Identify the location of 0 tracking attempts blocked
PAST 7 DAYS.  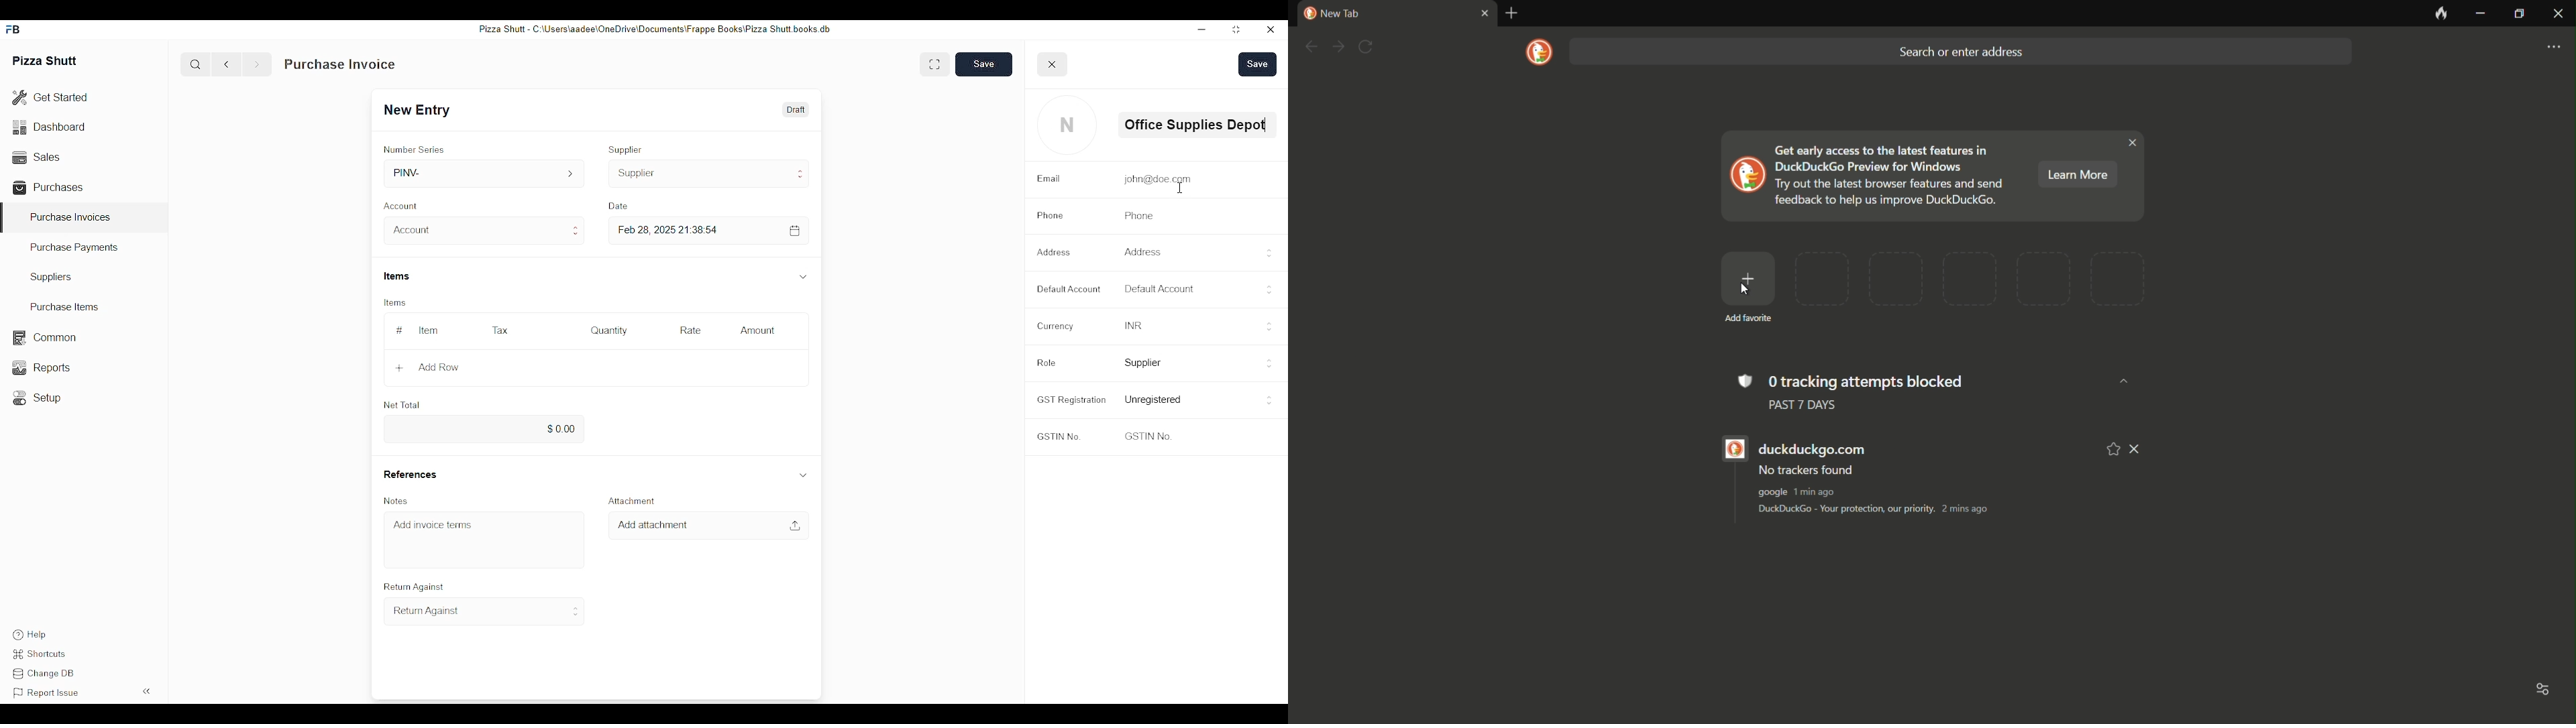
(1941, 394).